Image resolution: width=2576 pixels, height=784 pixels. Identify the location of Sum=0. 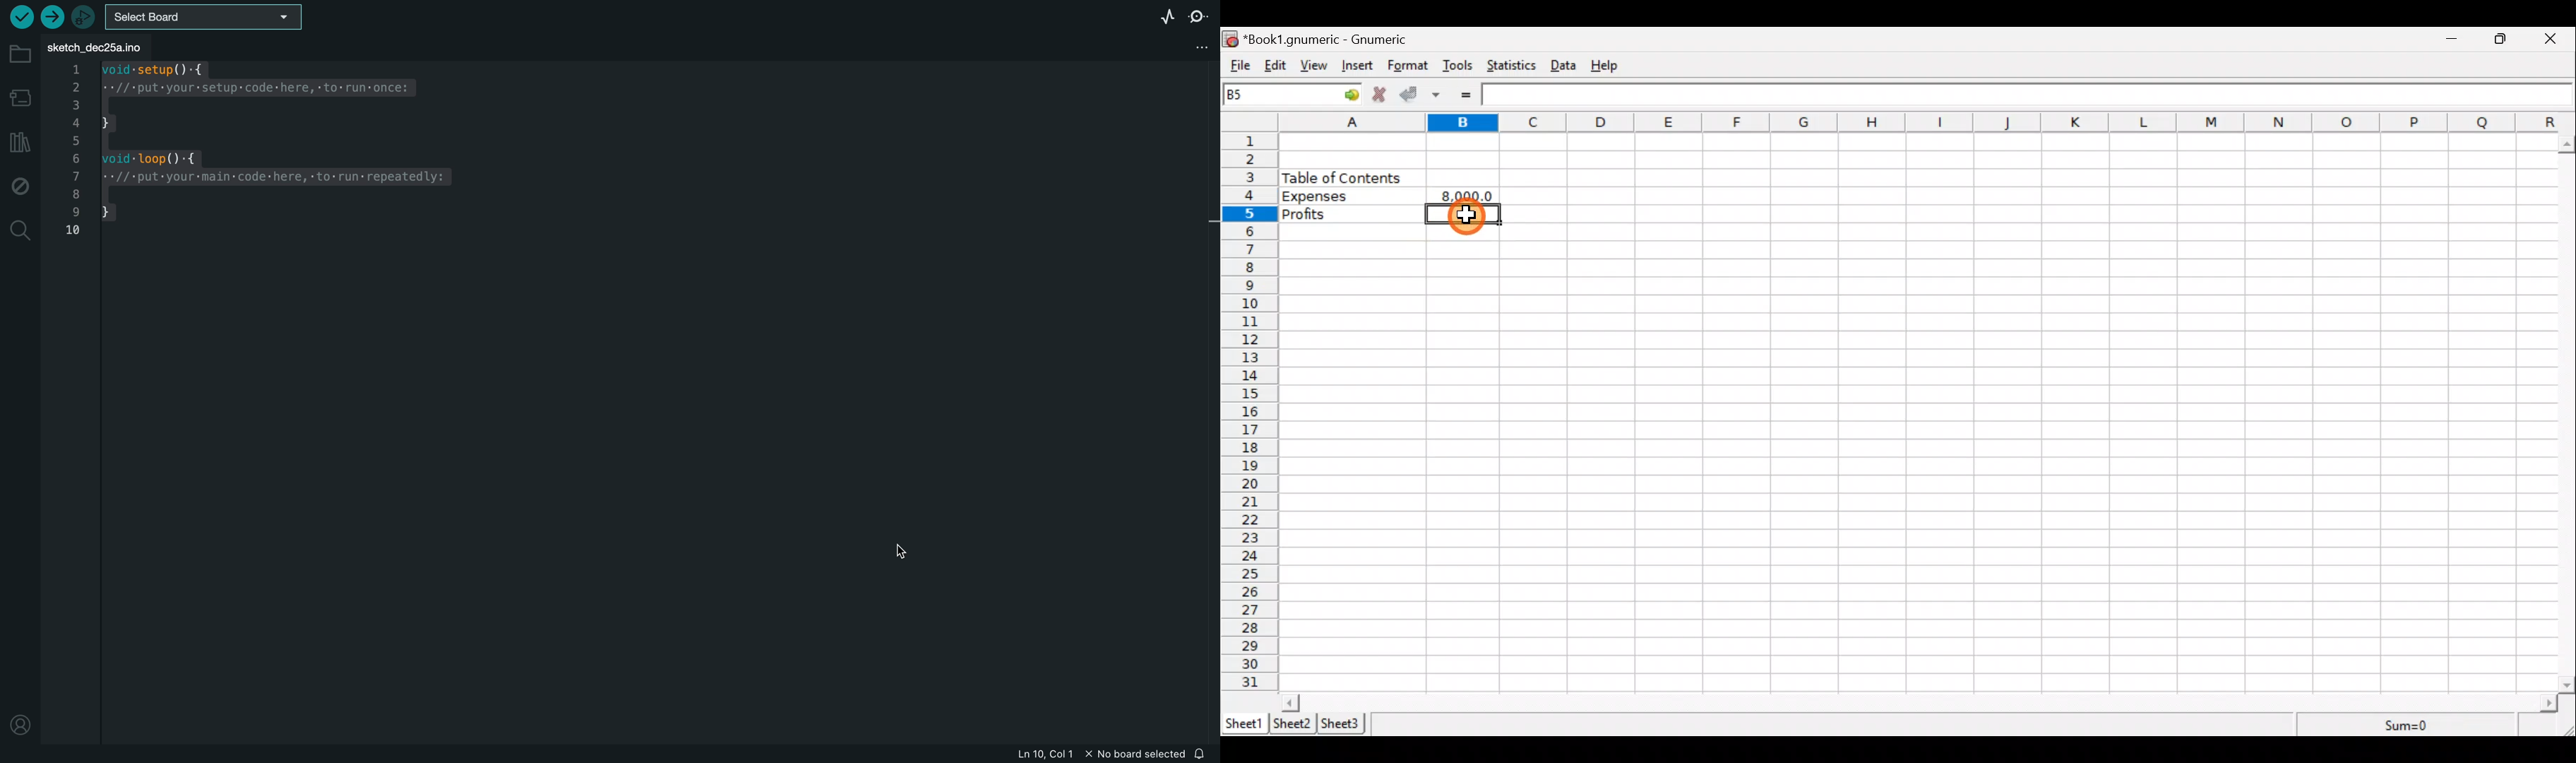
(2408, 726).